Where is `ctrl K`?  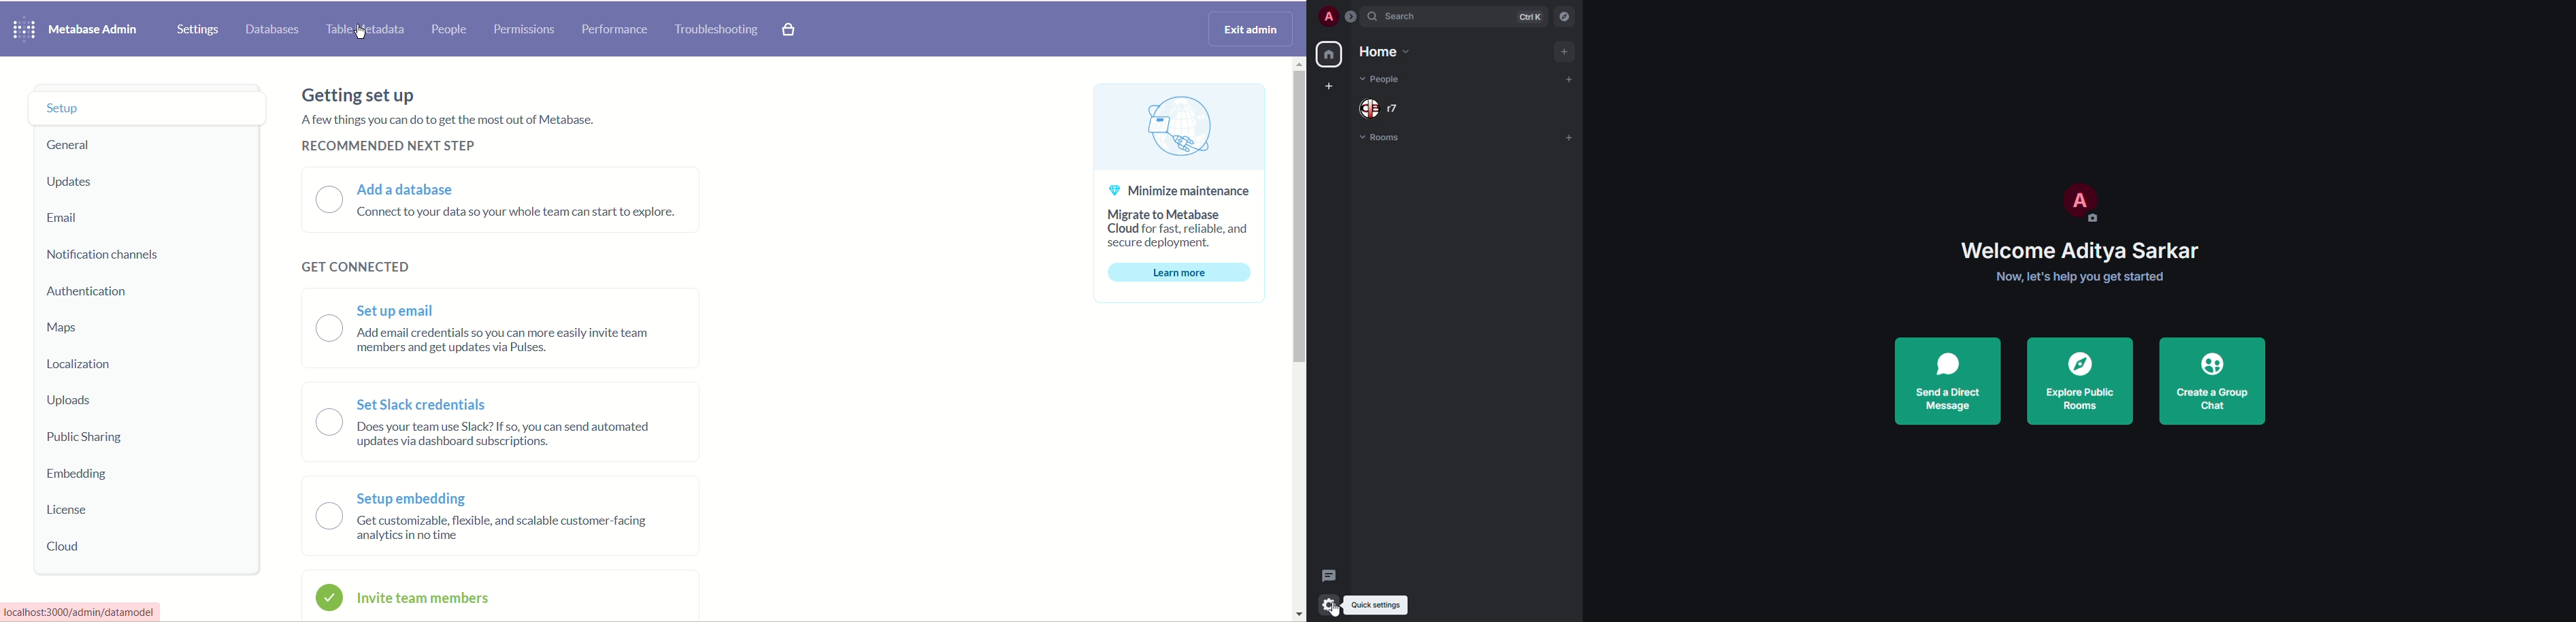 ctrl K is located at coordinates (1530, 15).